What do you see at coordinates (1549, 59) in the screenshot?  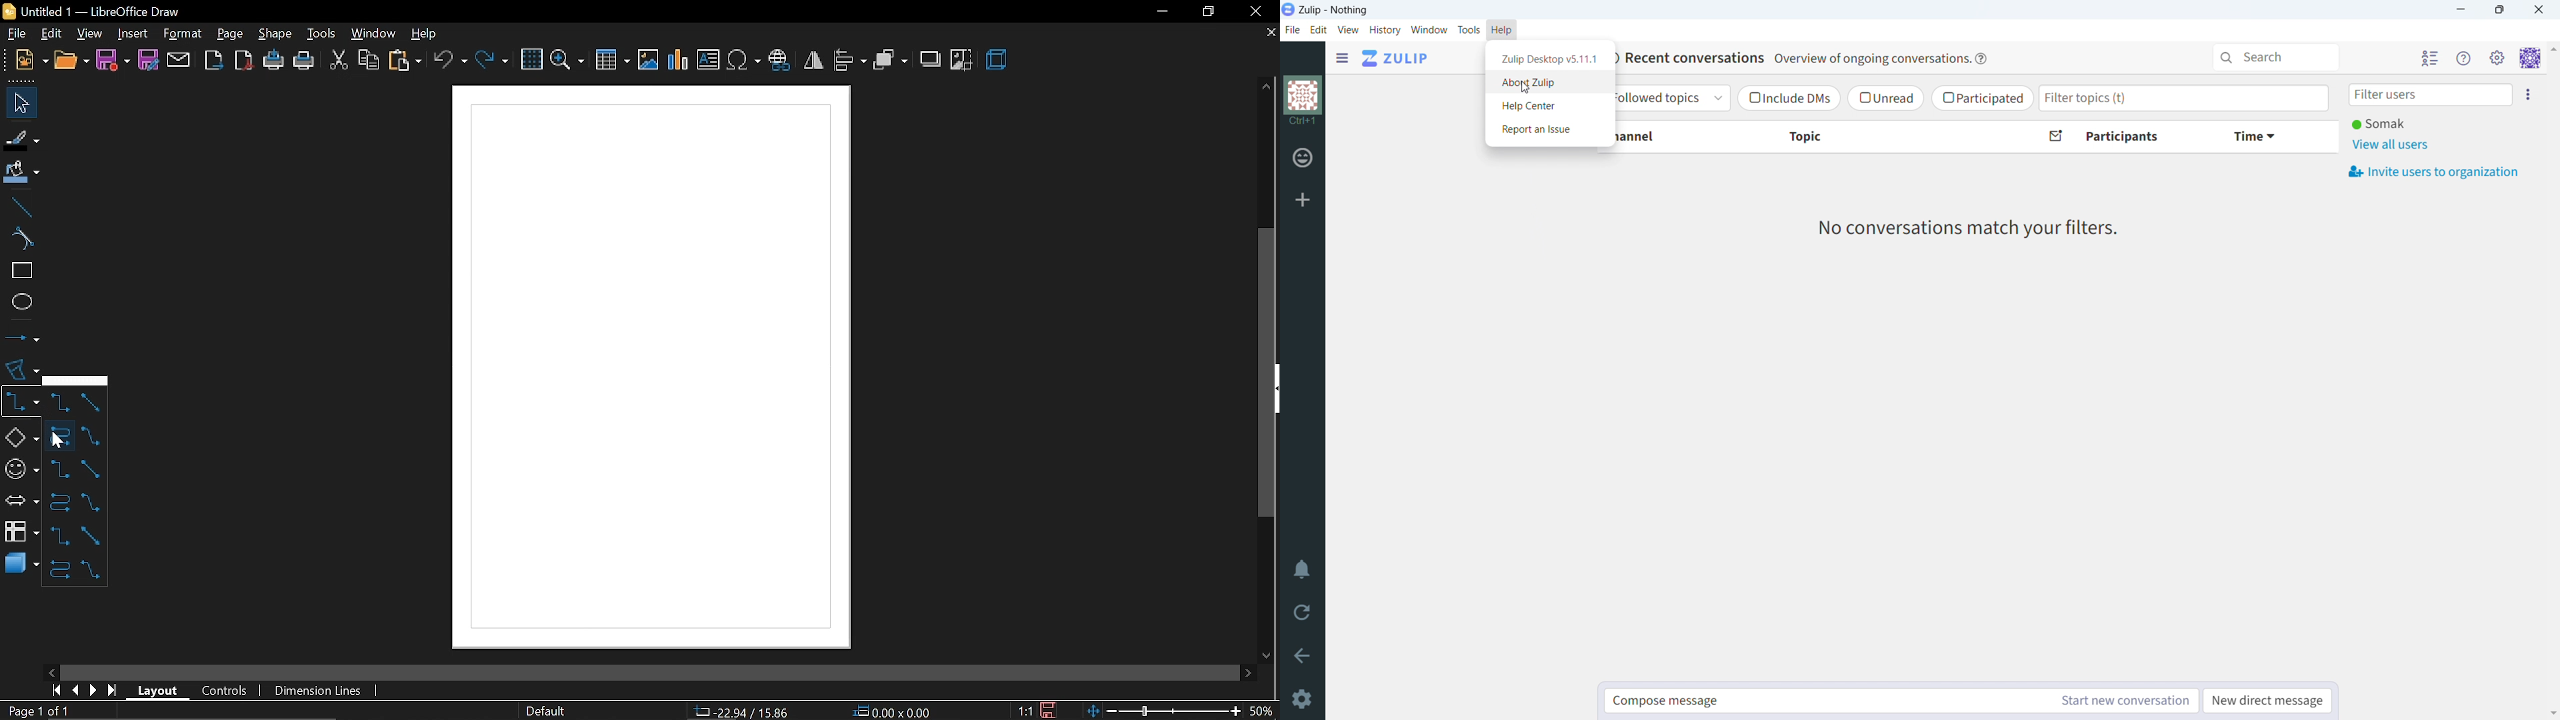 I see `zulip desktop v5.11.1` at bounding box center [1549, 59].